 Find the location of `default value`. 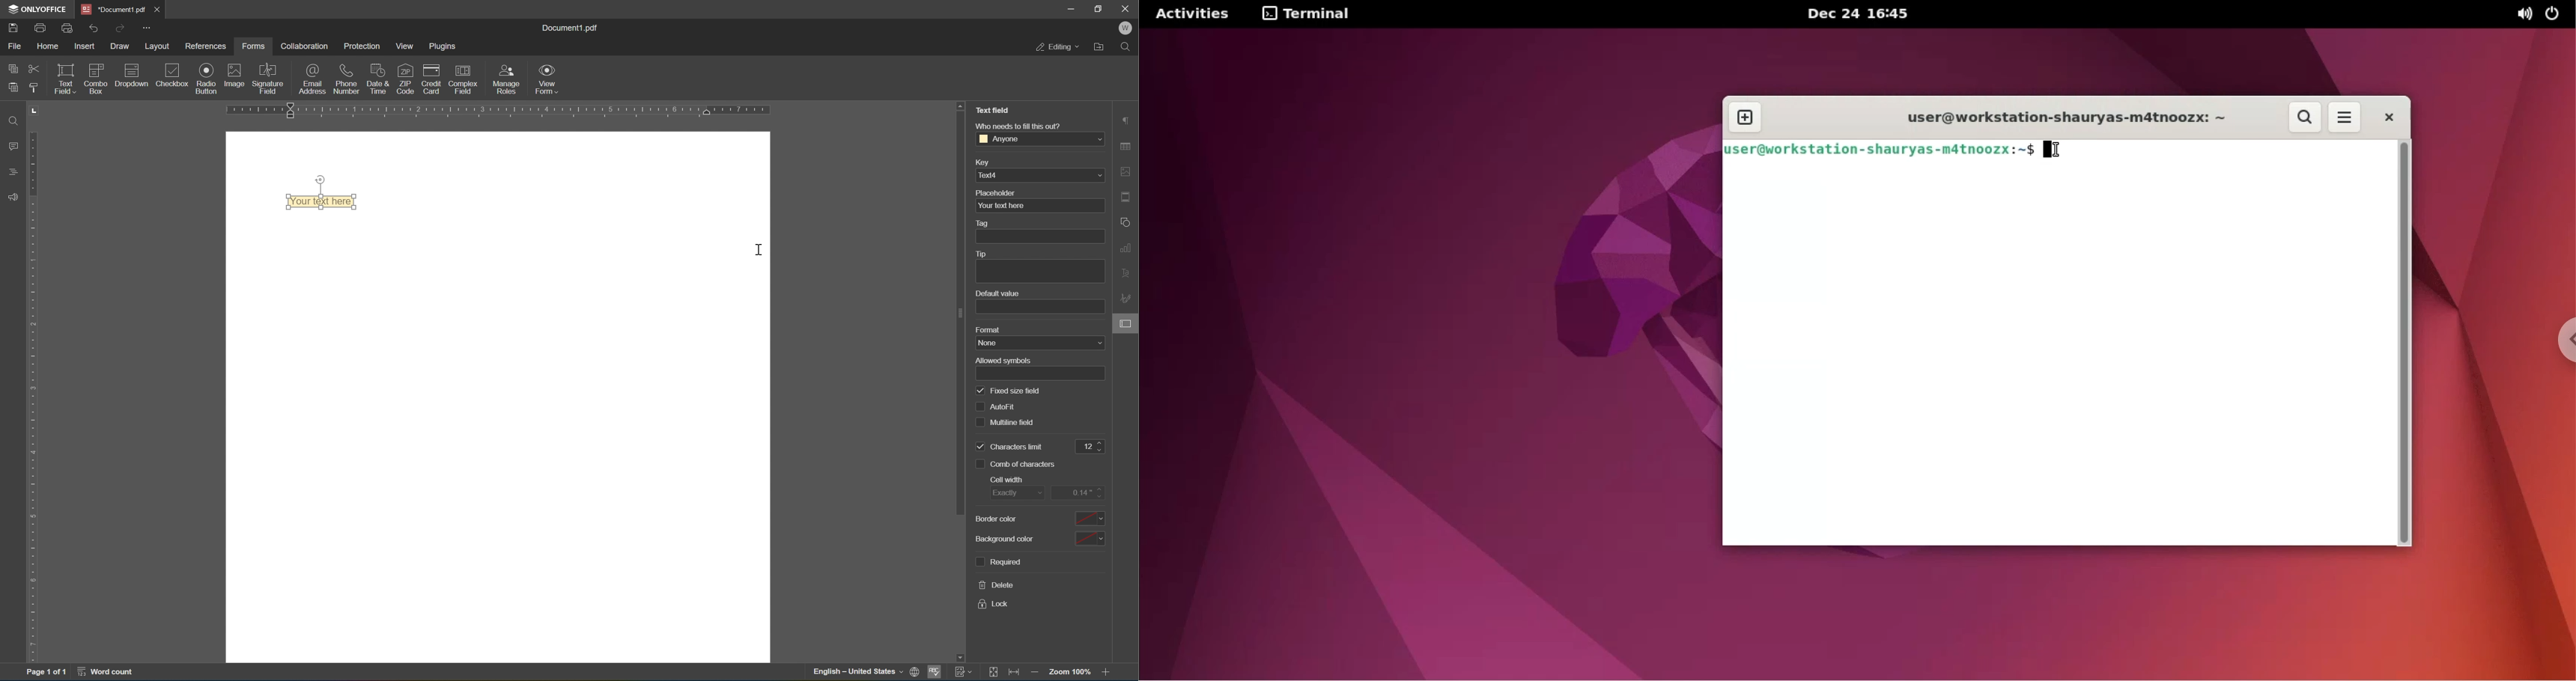

default value is located at coordinates (998, 292).